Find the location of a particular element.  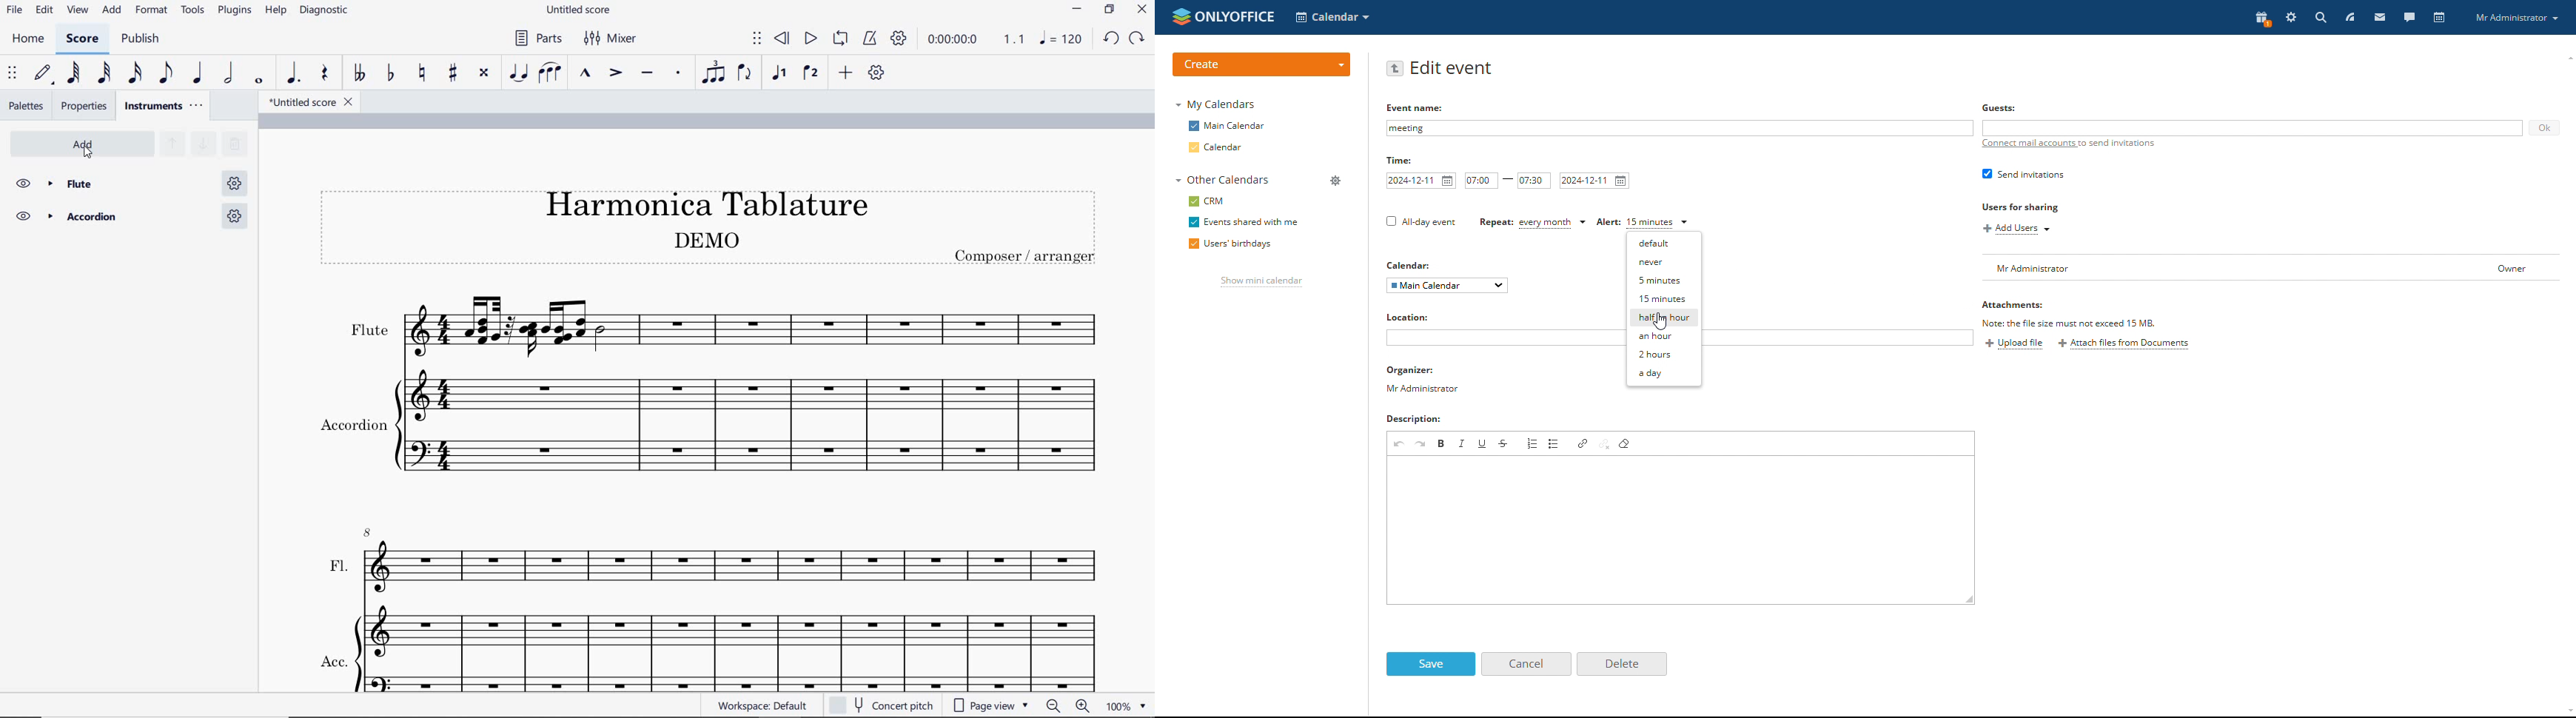

select to move is located at coordinates (12, 74).